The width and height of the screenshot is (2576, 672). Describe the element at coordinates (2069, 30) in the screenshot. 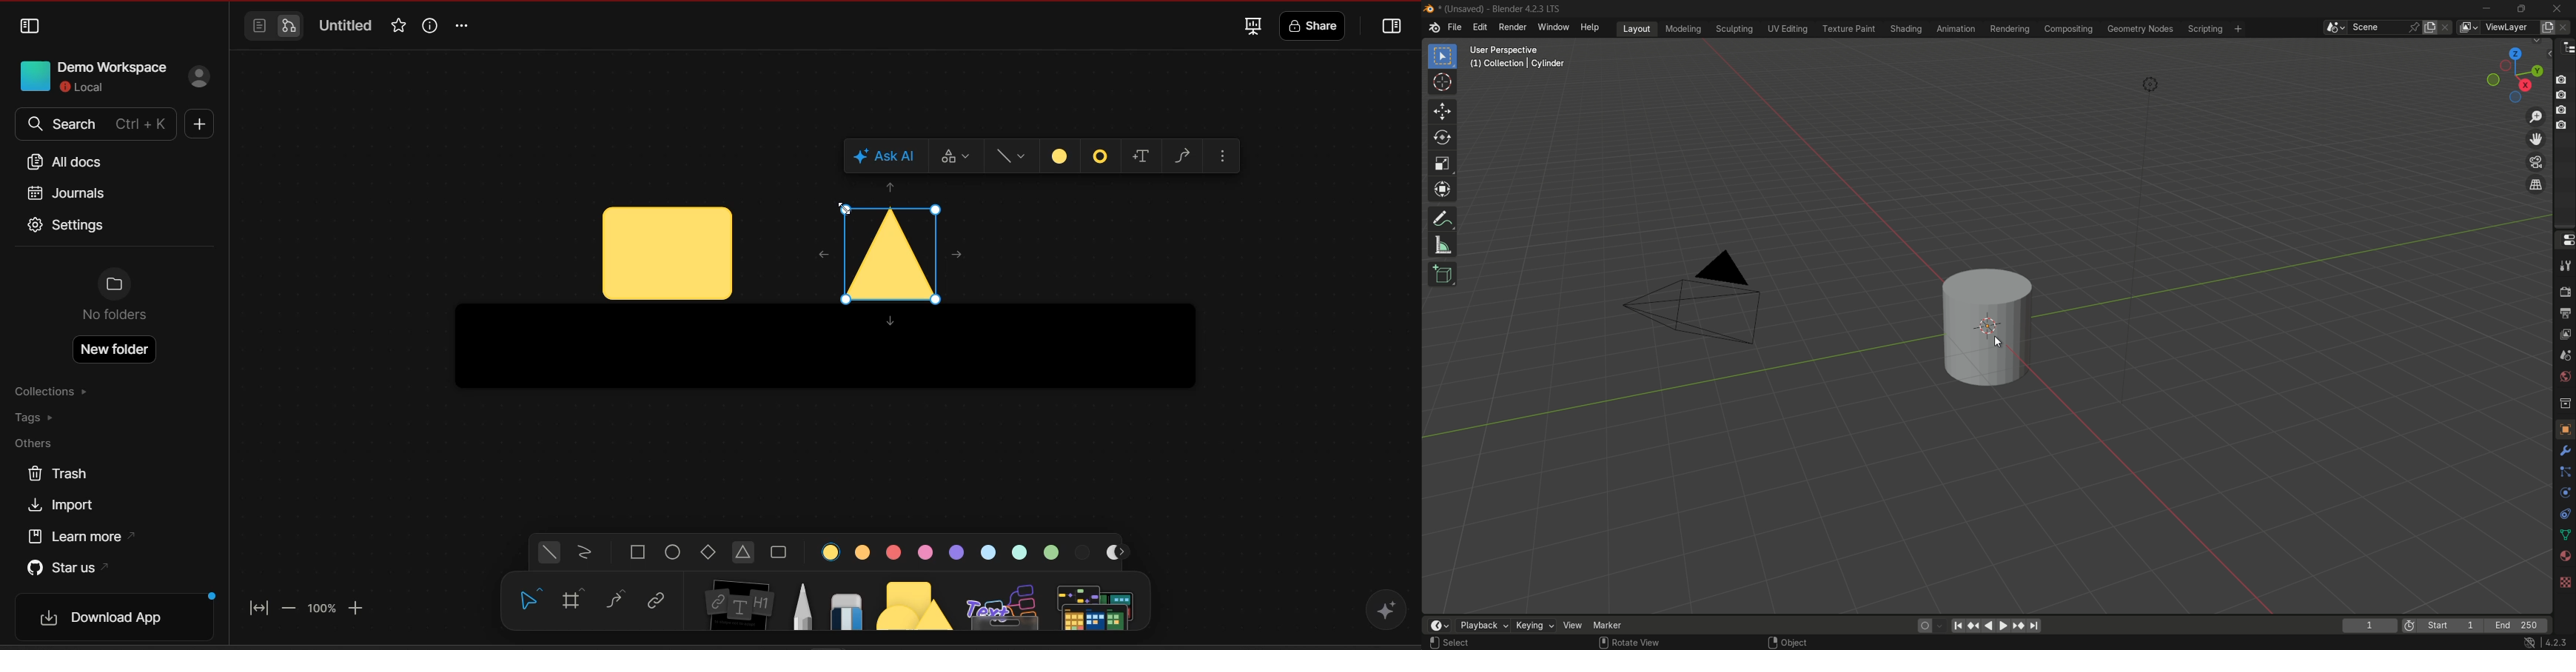

I see `compositing` at that location.